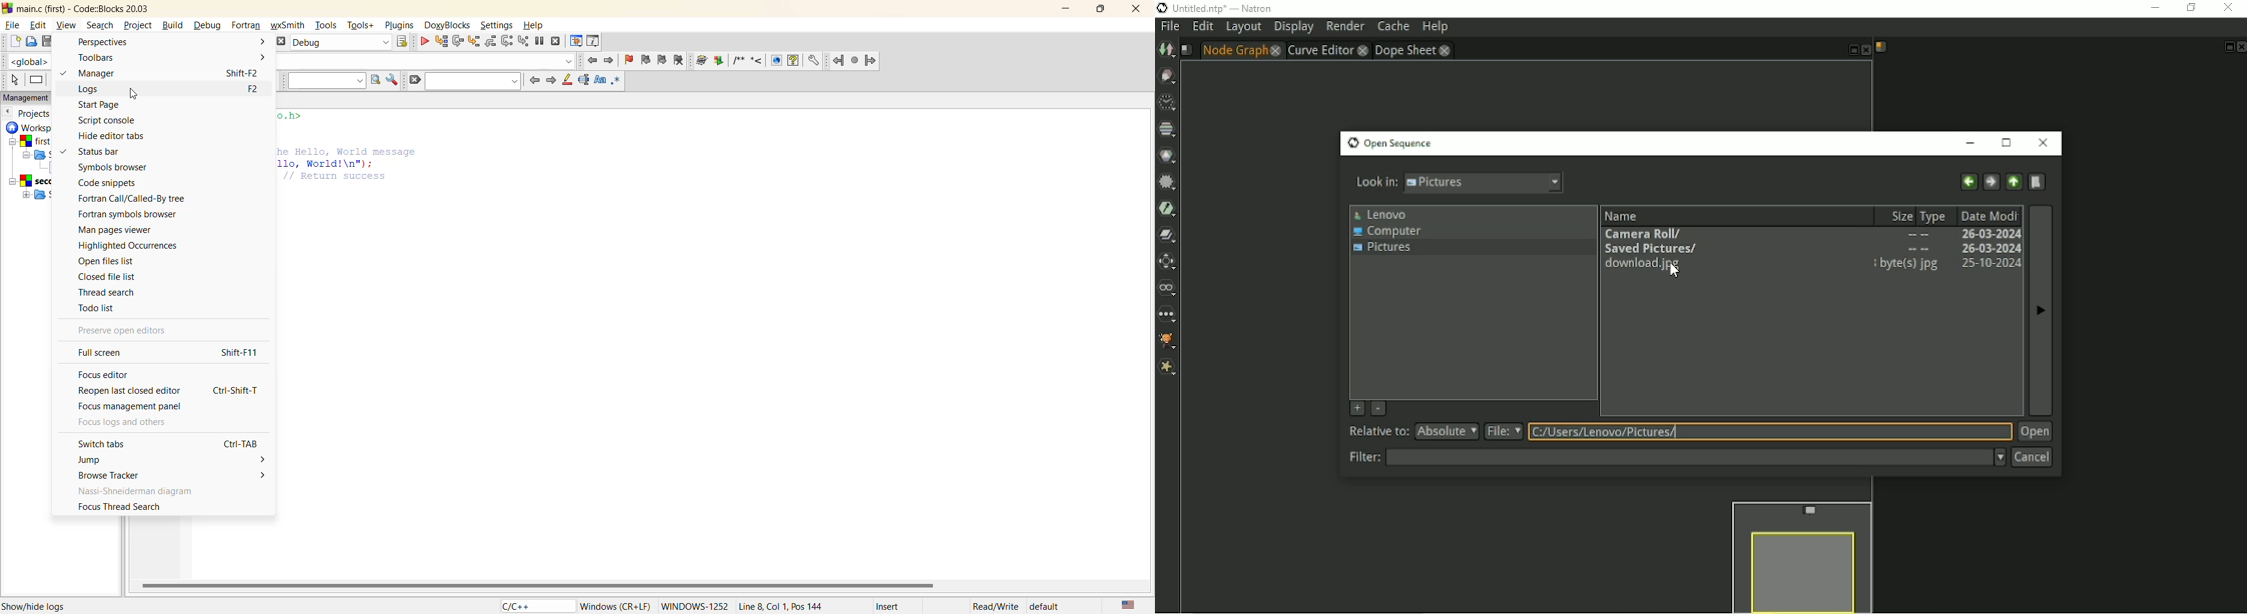 The image size is (2268, 616). What do you see at coordinates (82, 8) in the screenshot?
I see `app name and file name` at bounding box center [82, 8].